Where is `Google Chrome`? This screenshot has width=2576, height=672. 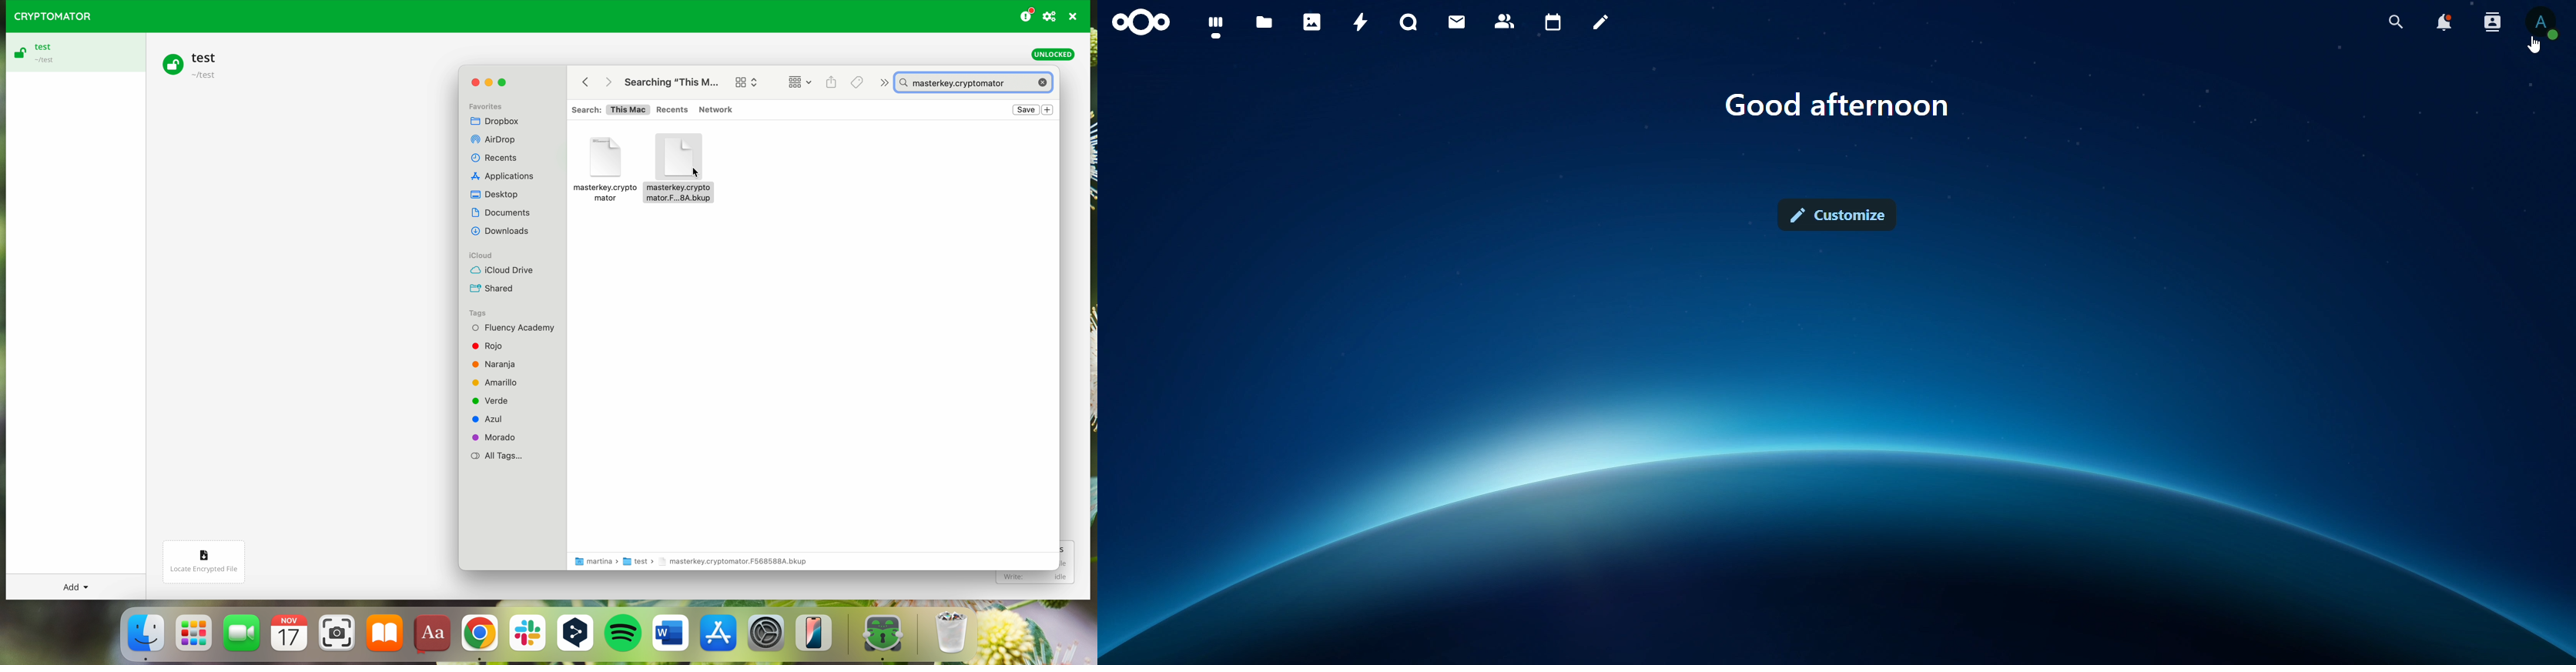 Google Chrome is located at coordinates (479, 638).